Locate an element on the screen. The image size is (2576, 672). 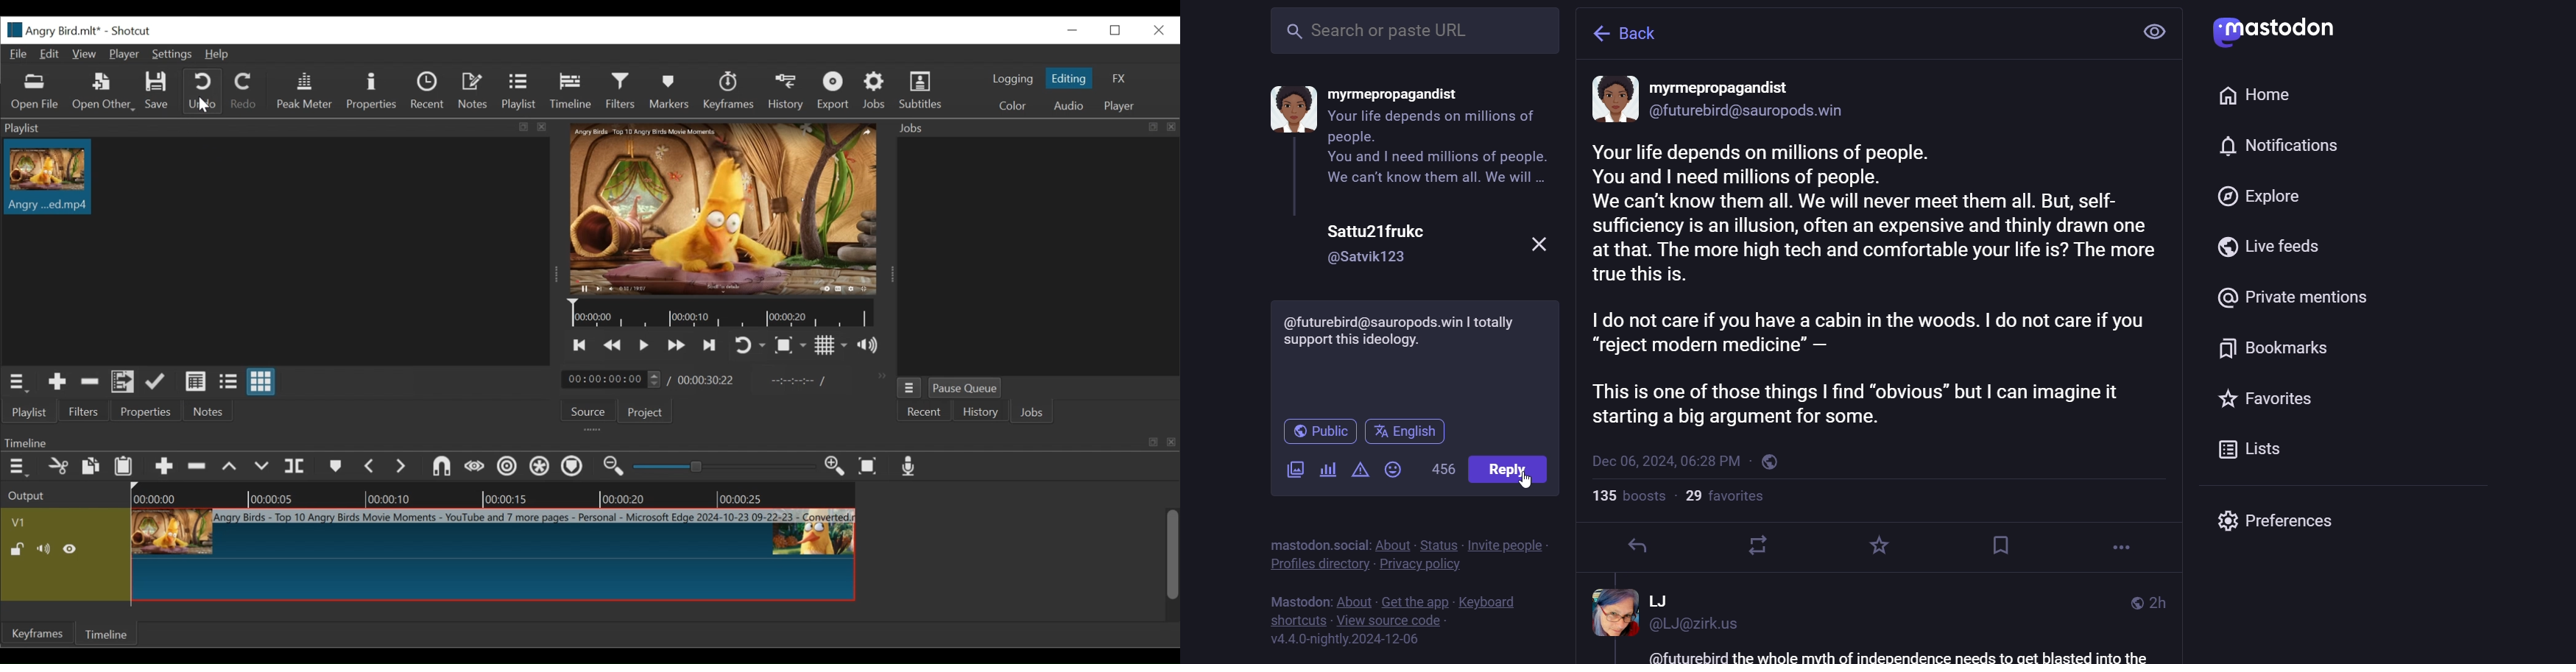
about is located at coordinates (1394, 545).